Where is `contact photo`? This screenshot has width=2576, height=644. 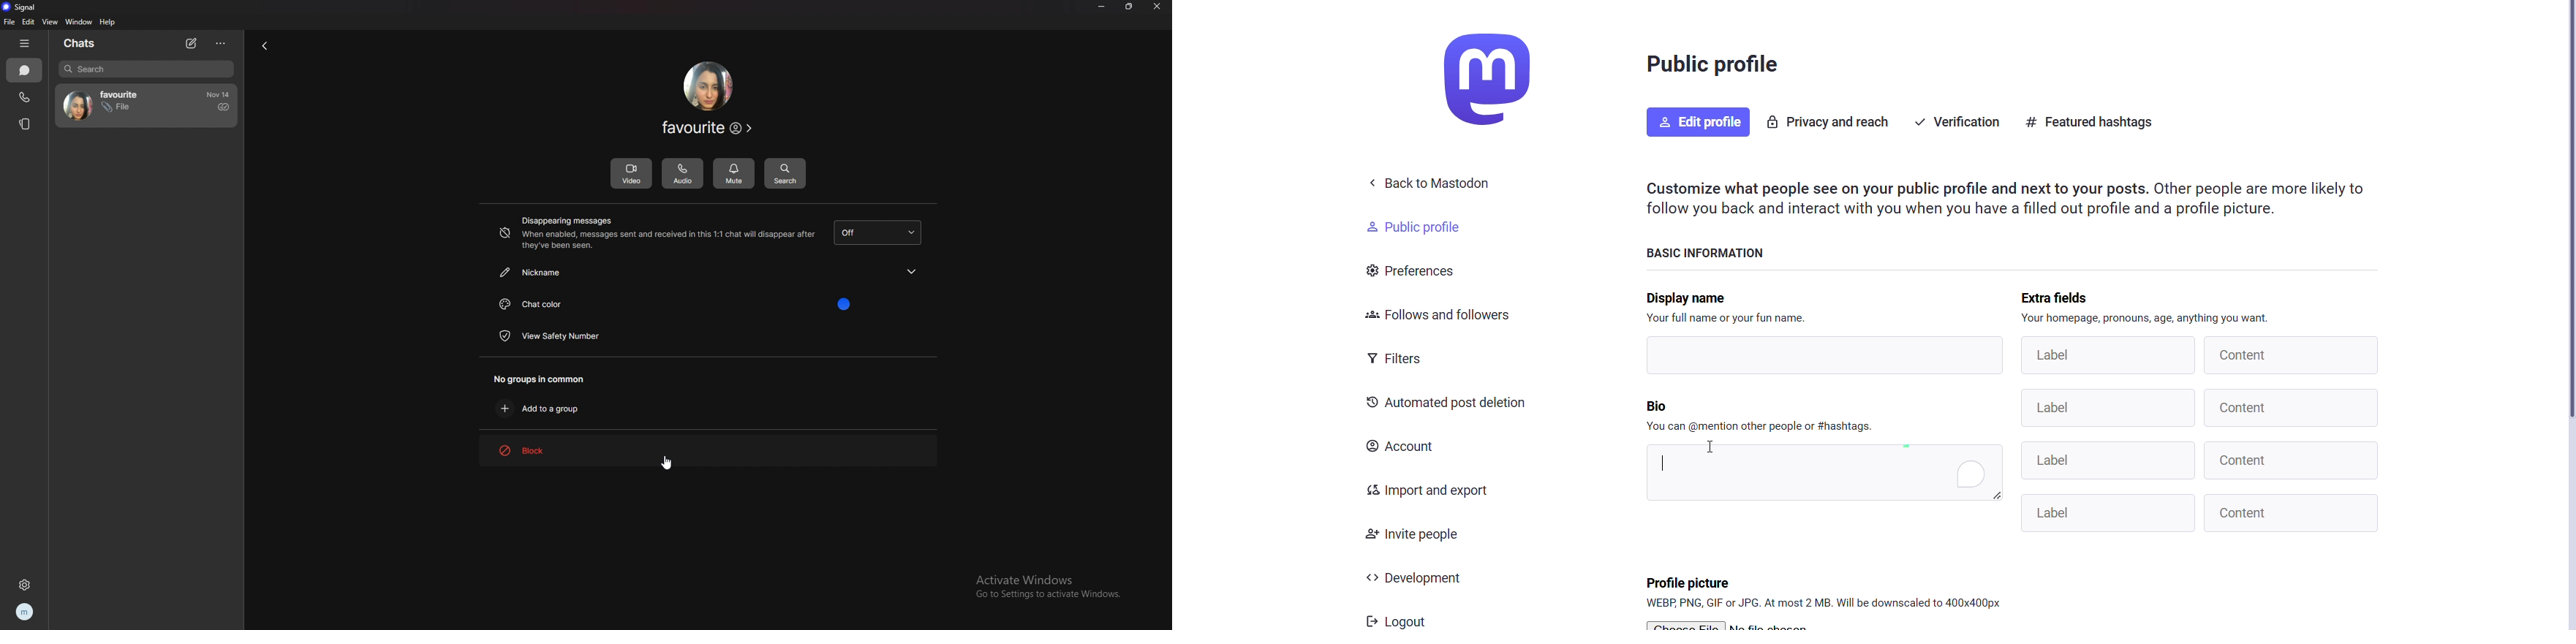
contact photo is located at coordinates (708, 85).